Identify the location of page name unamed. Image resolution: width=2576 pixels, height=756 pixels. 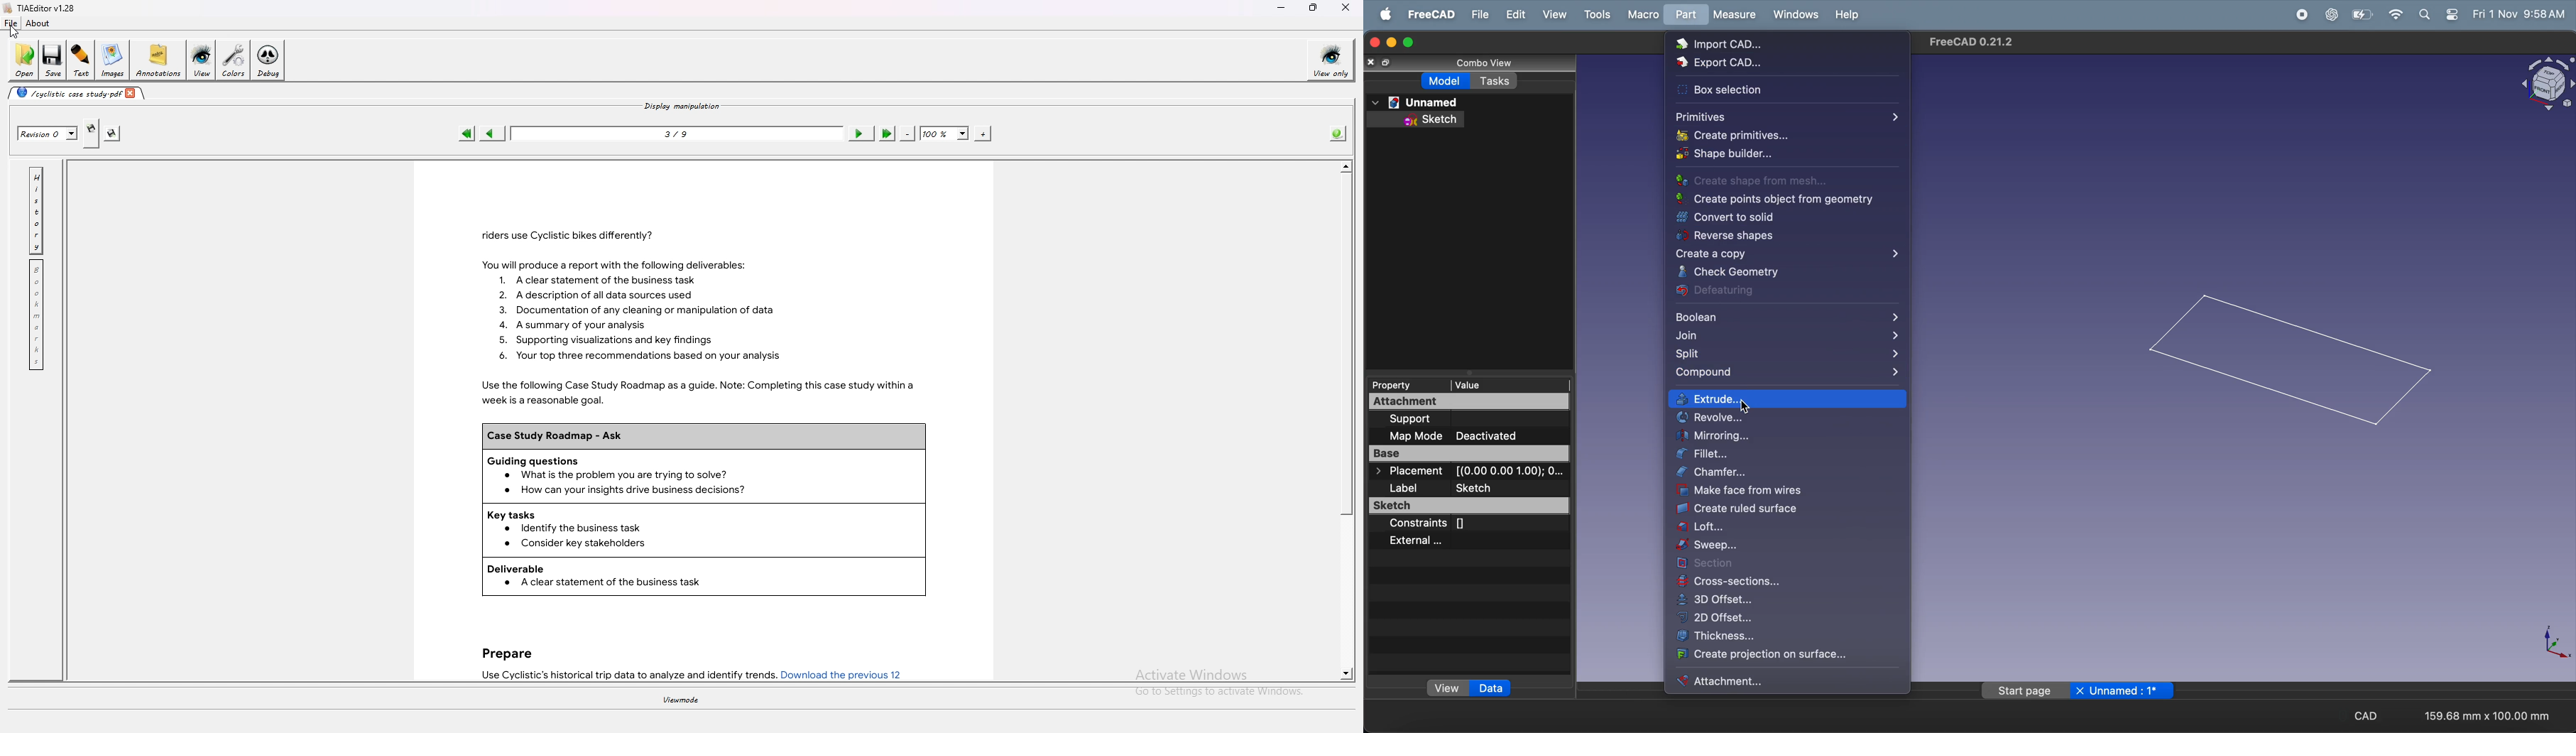
(2080, 690).